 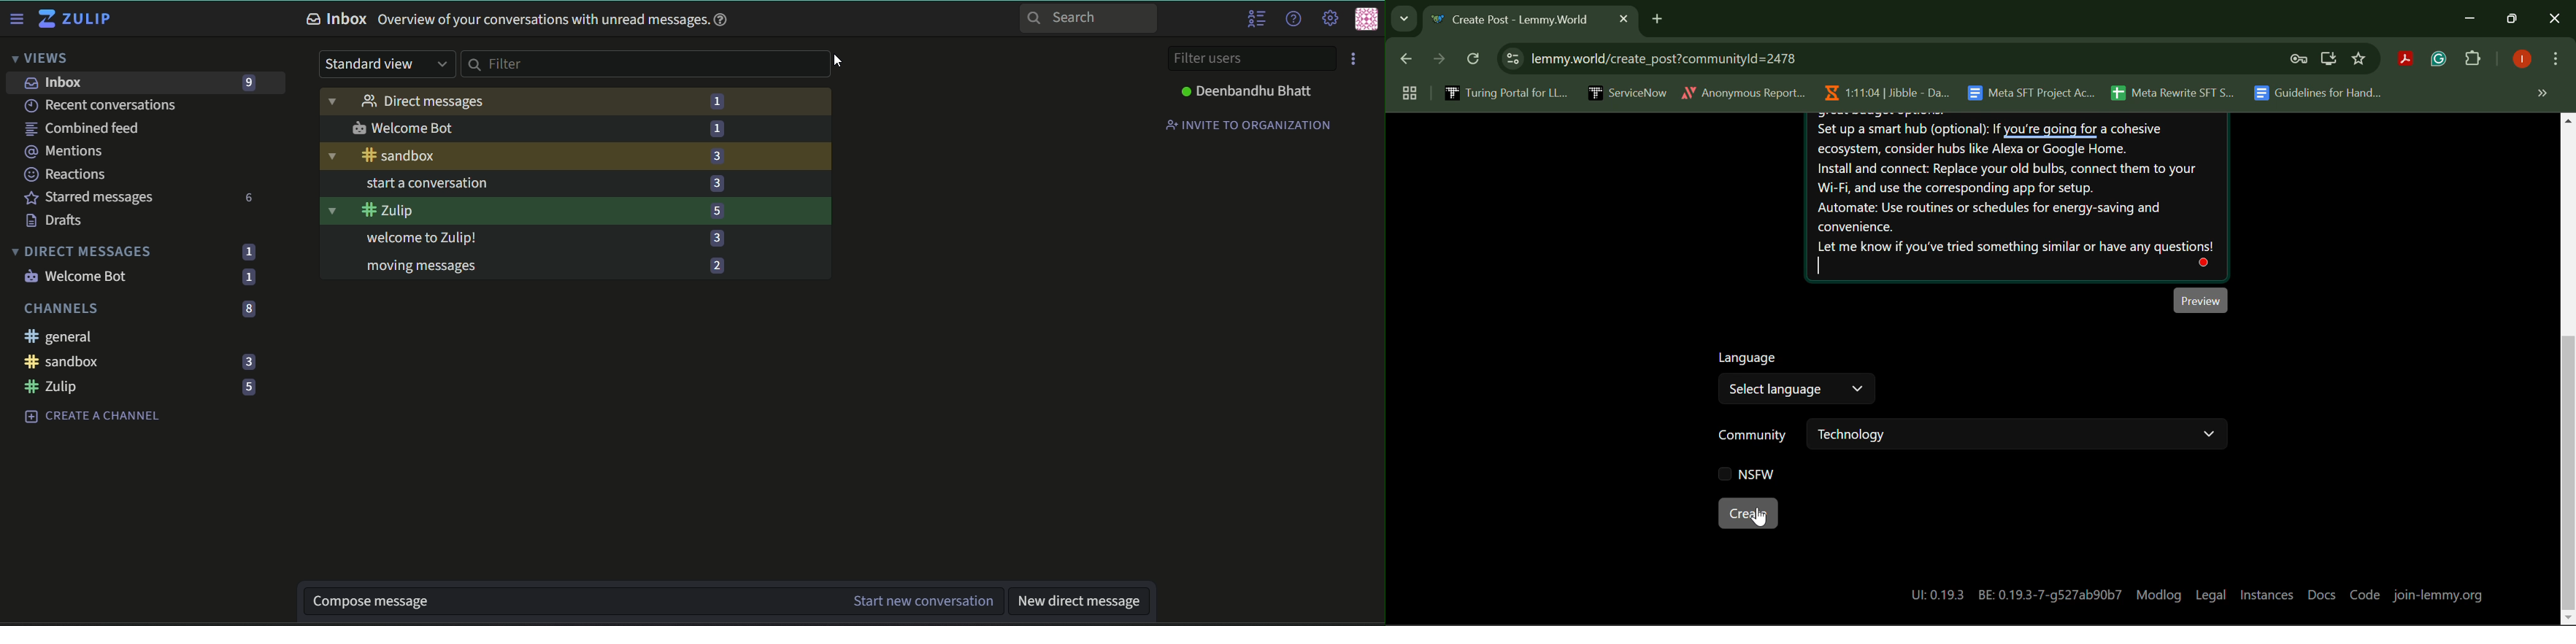 I want to click on numbers, so click(x=248, y=277).